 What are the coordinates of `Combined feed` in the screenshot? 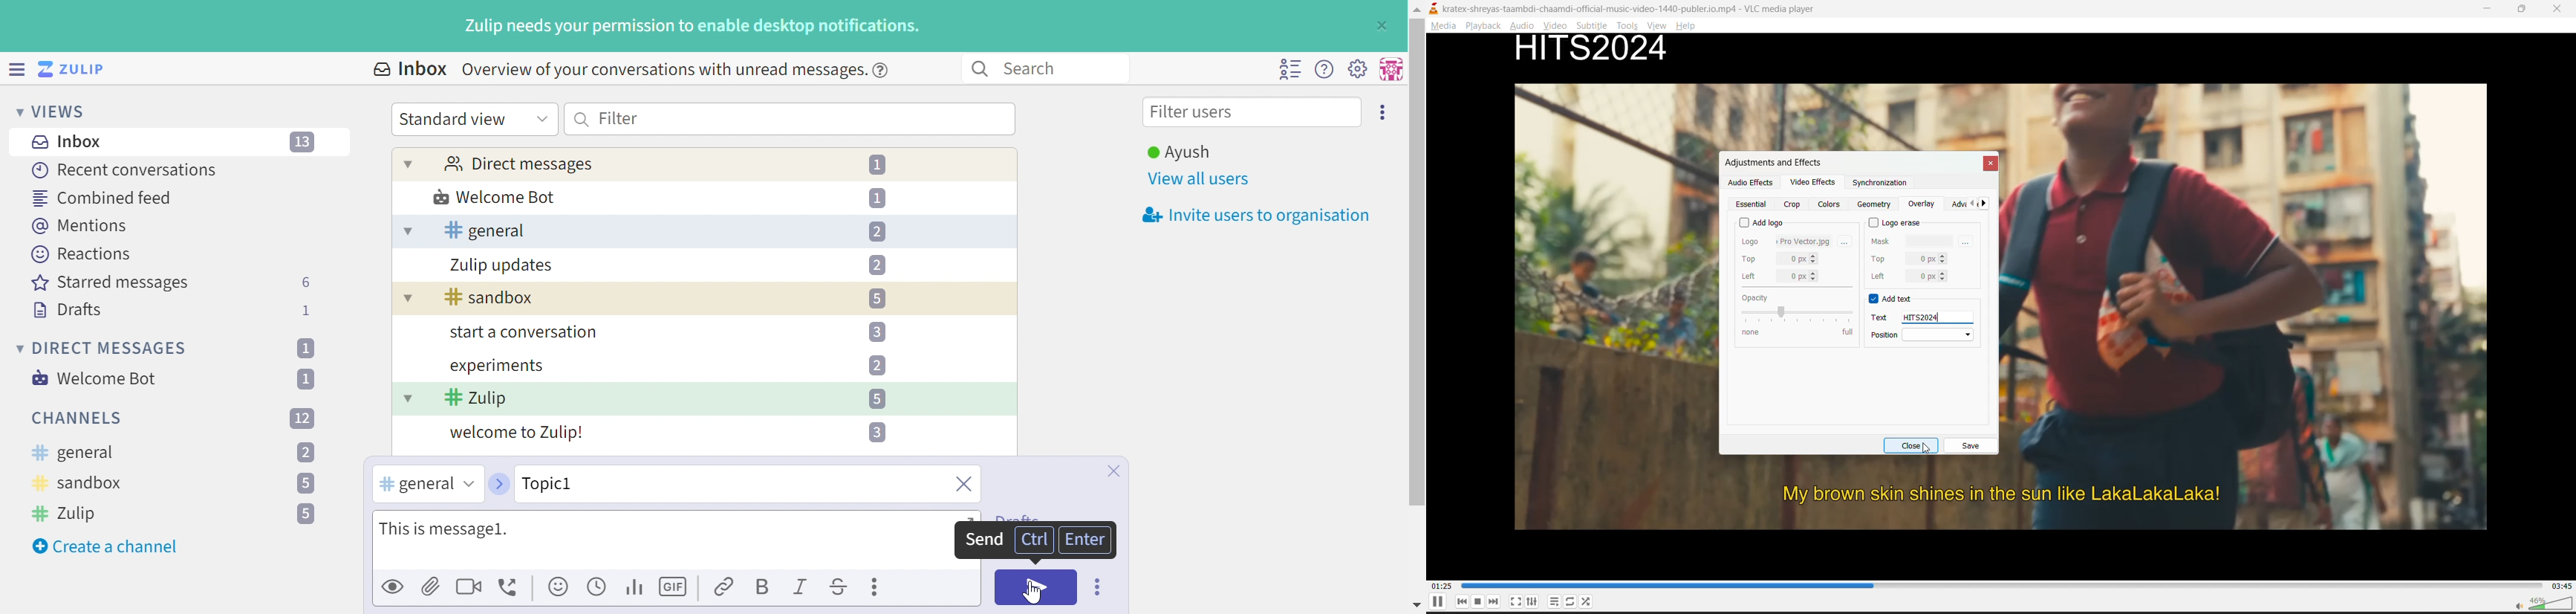 It's located at (103, 198).